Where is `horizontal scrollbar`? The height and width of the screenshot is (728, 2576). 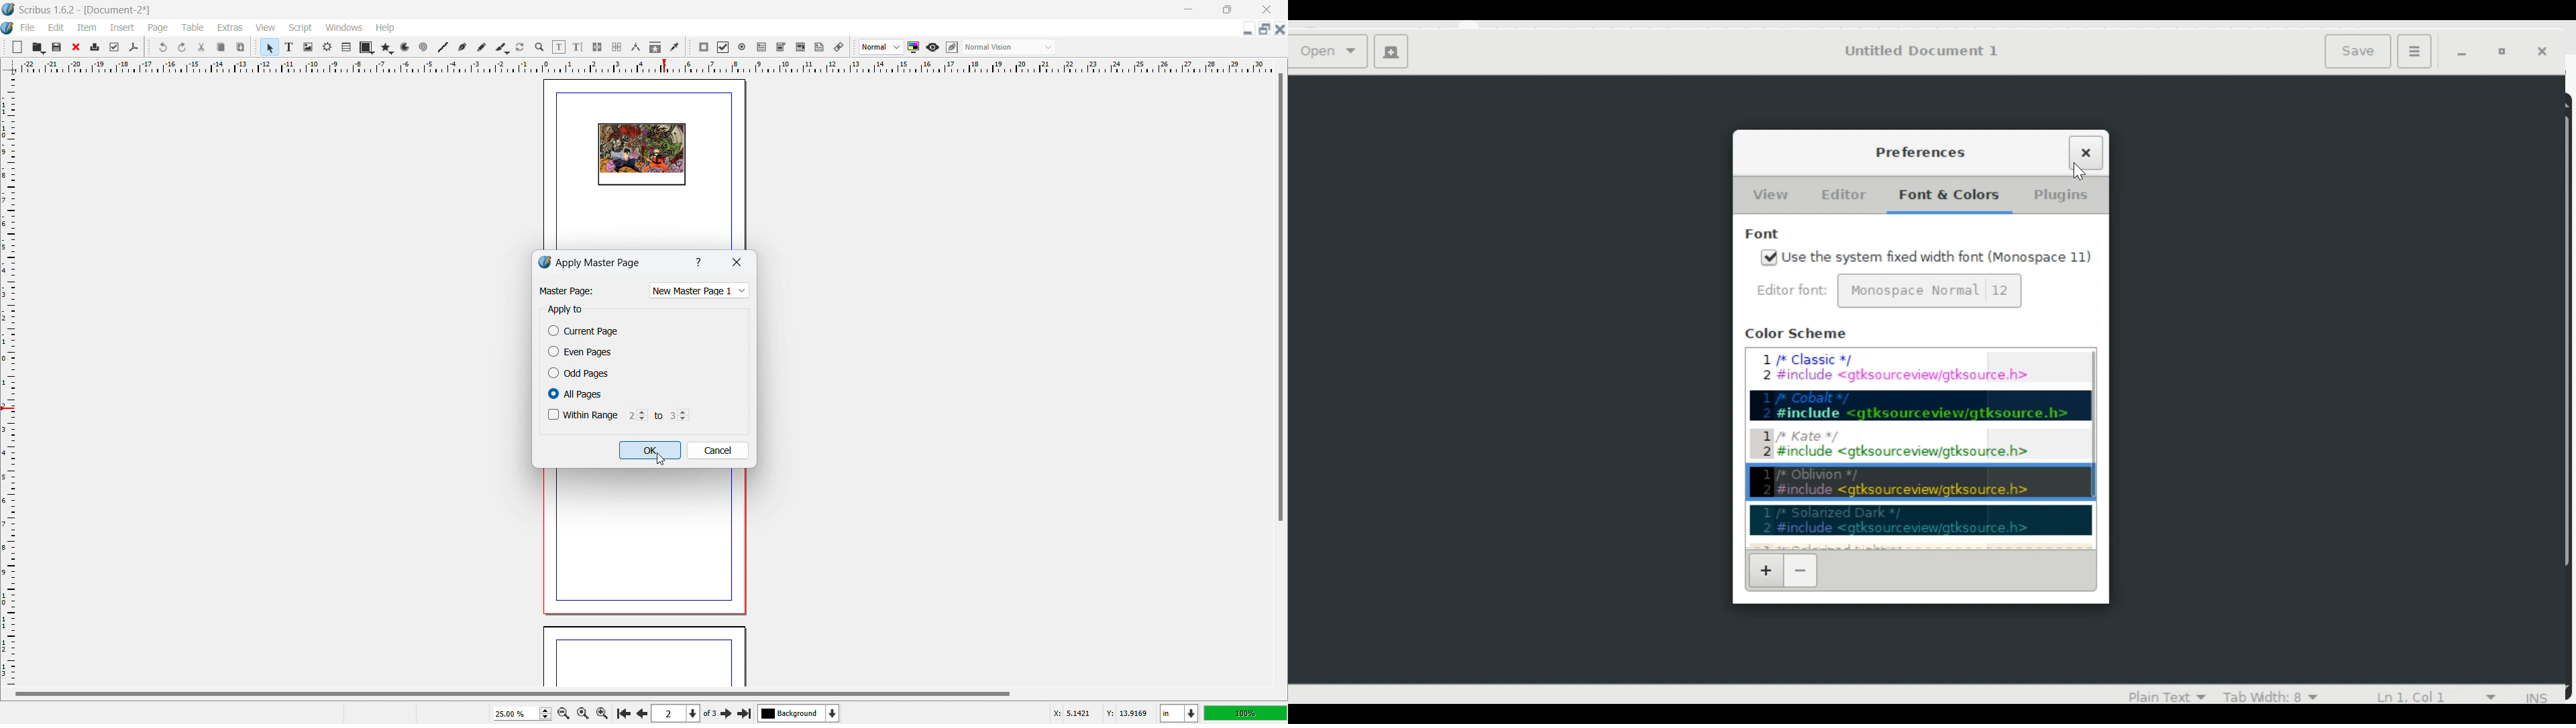 horizontal scrollbar is located at coordinates (513, 693).